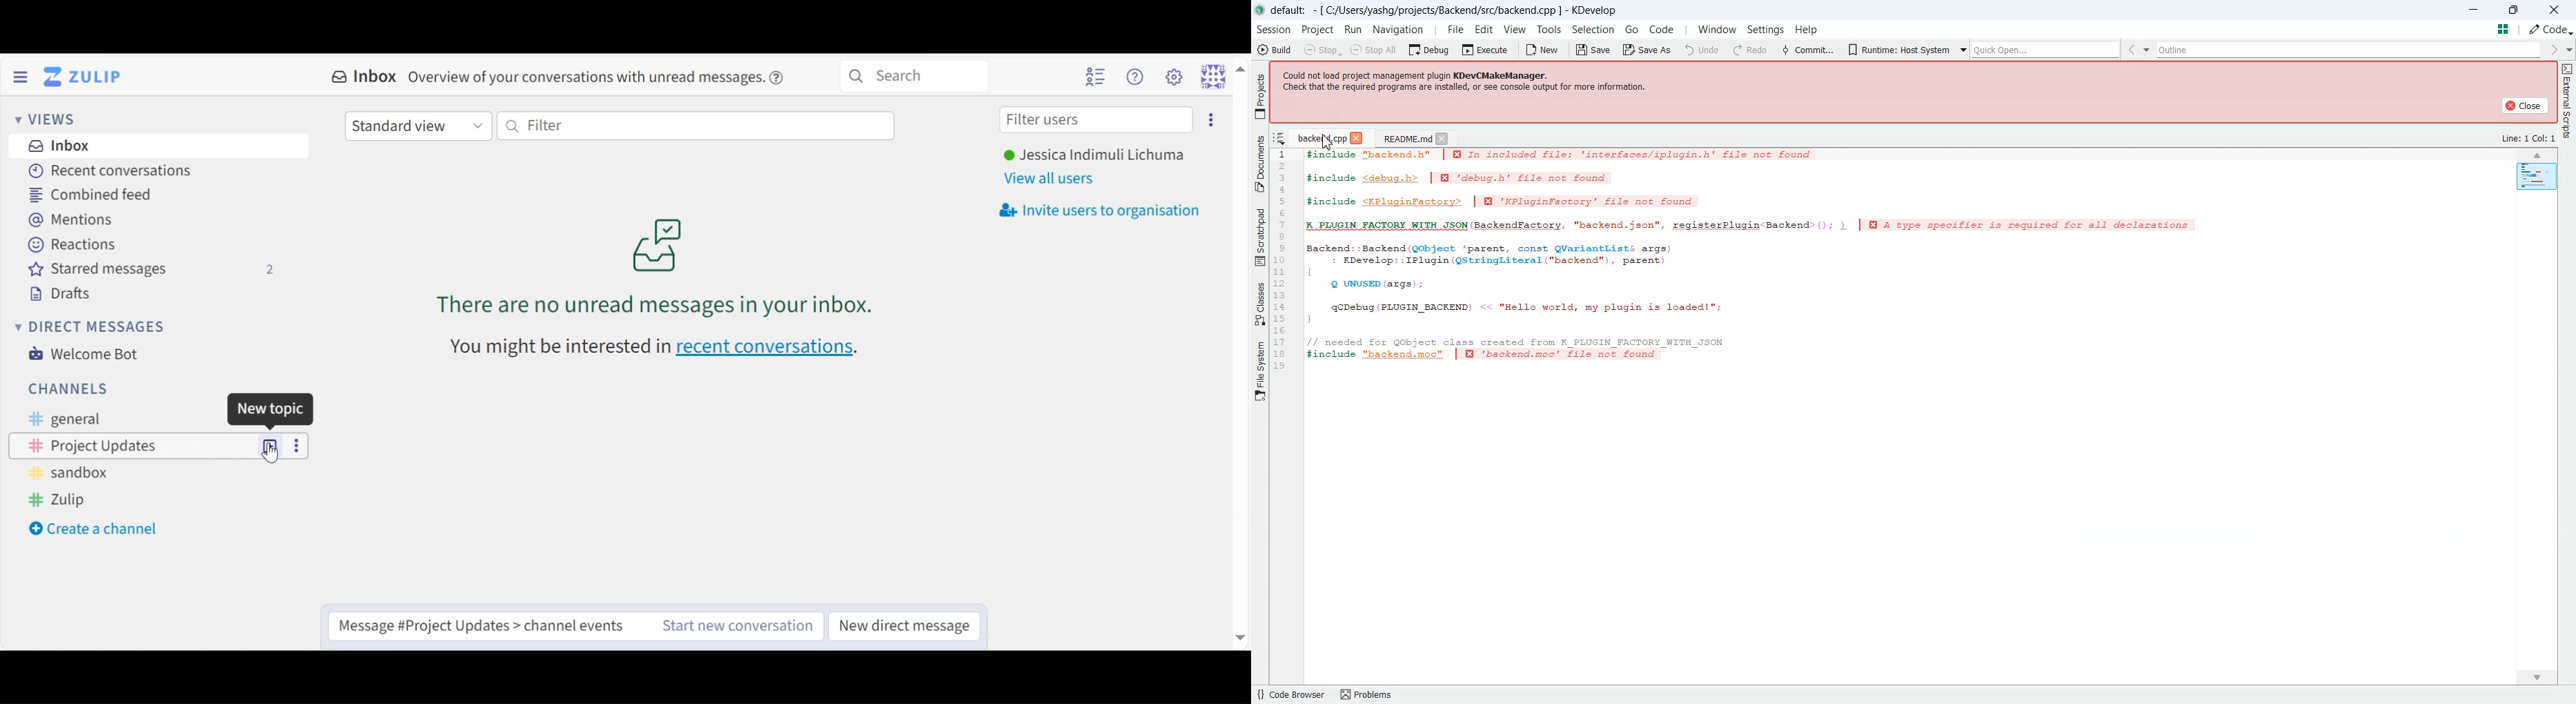 Image resolution: width=2576 pixels, height=728 pixels. Describe the element at coordinates (365, 77) in the screenshot. I see `Inbox` at that location.